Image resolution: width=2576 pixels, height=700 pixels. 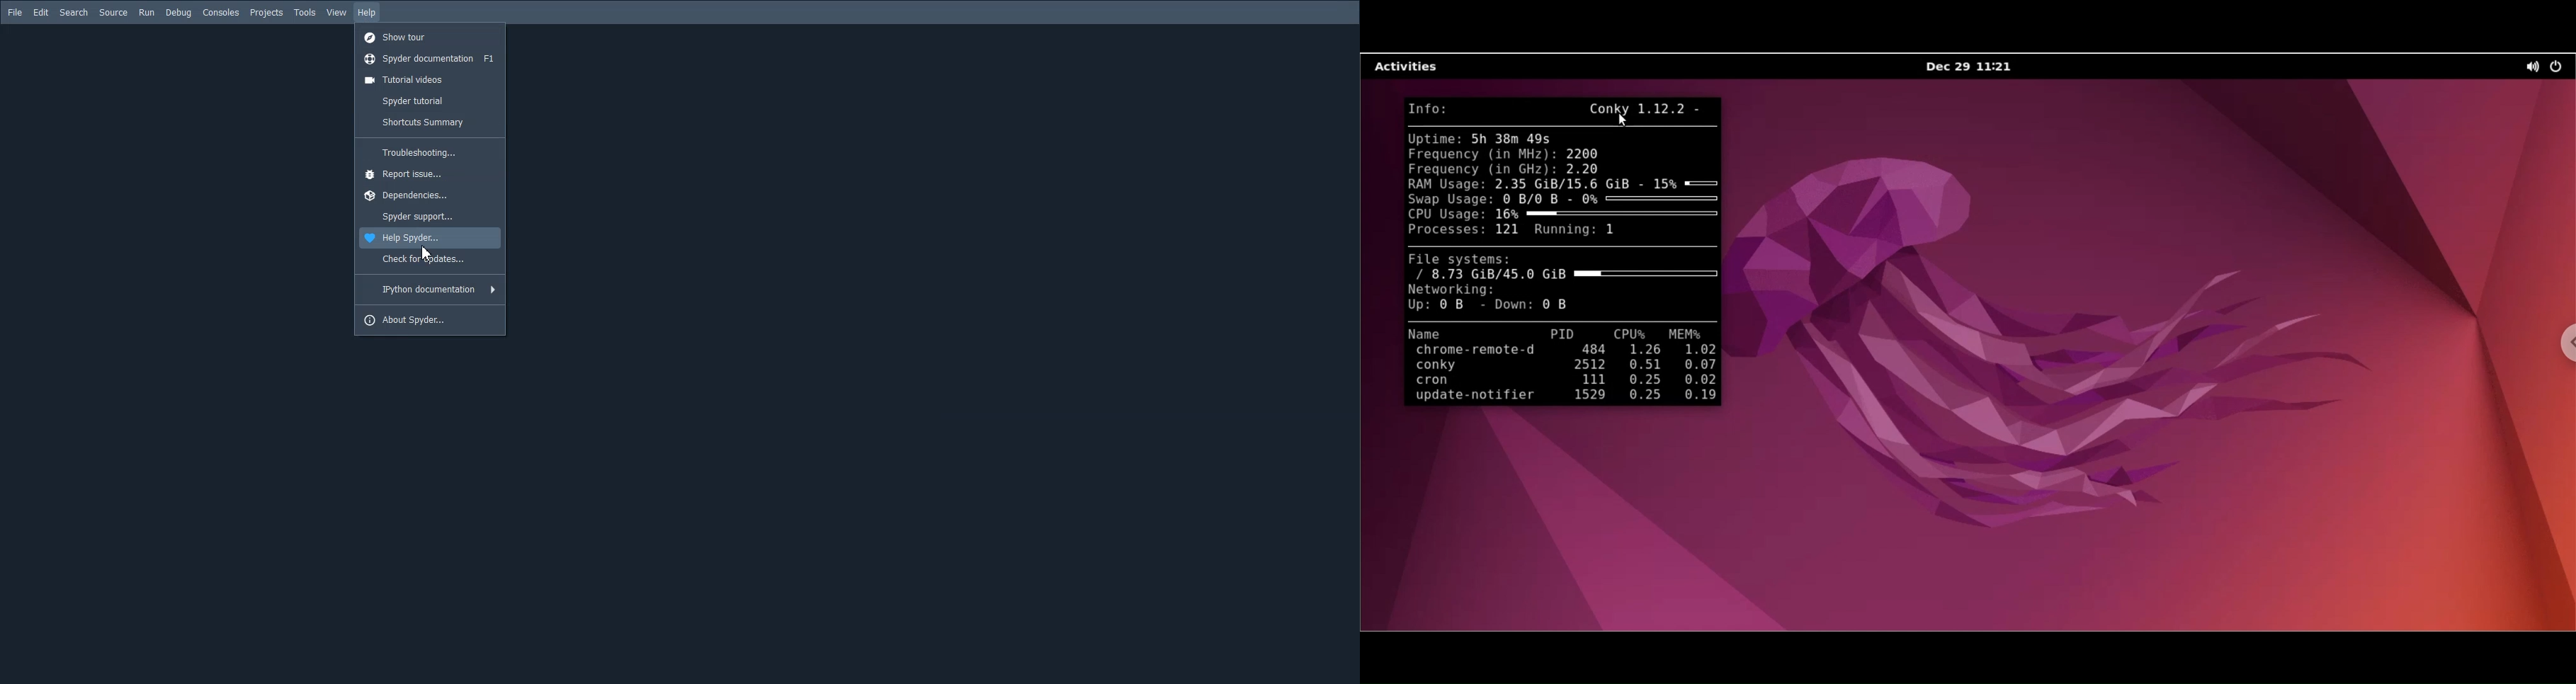 What do you see at coordinates (429, 260) in the screenshot?
I see `Check for updates` at bounding box center [429, 260].